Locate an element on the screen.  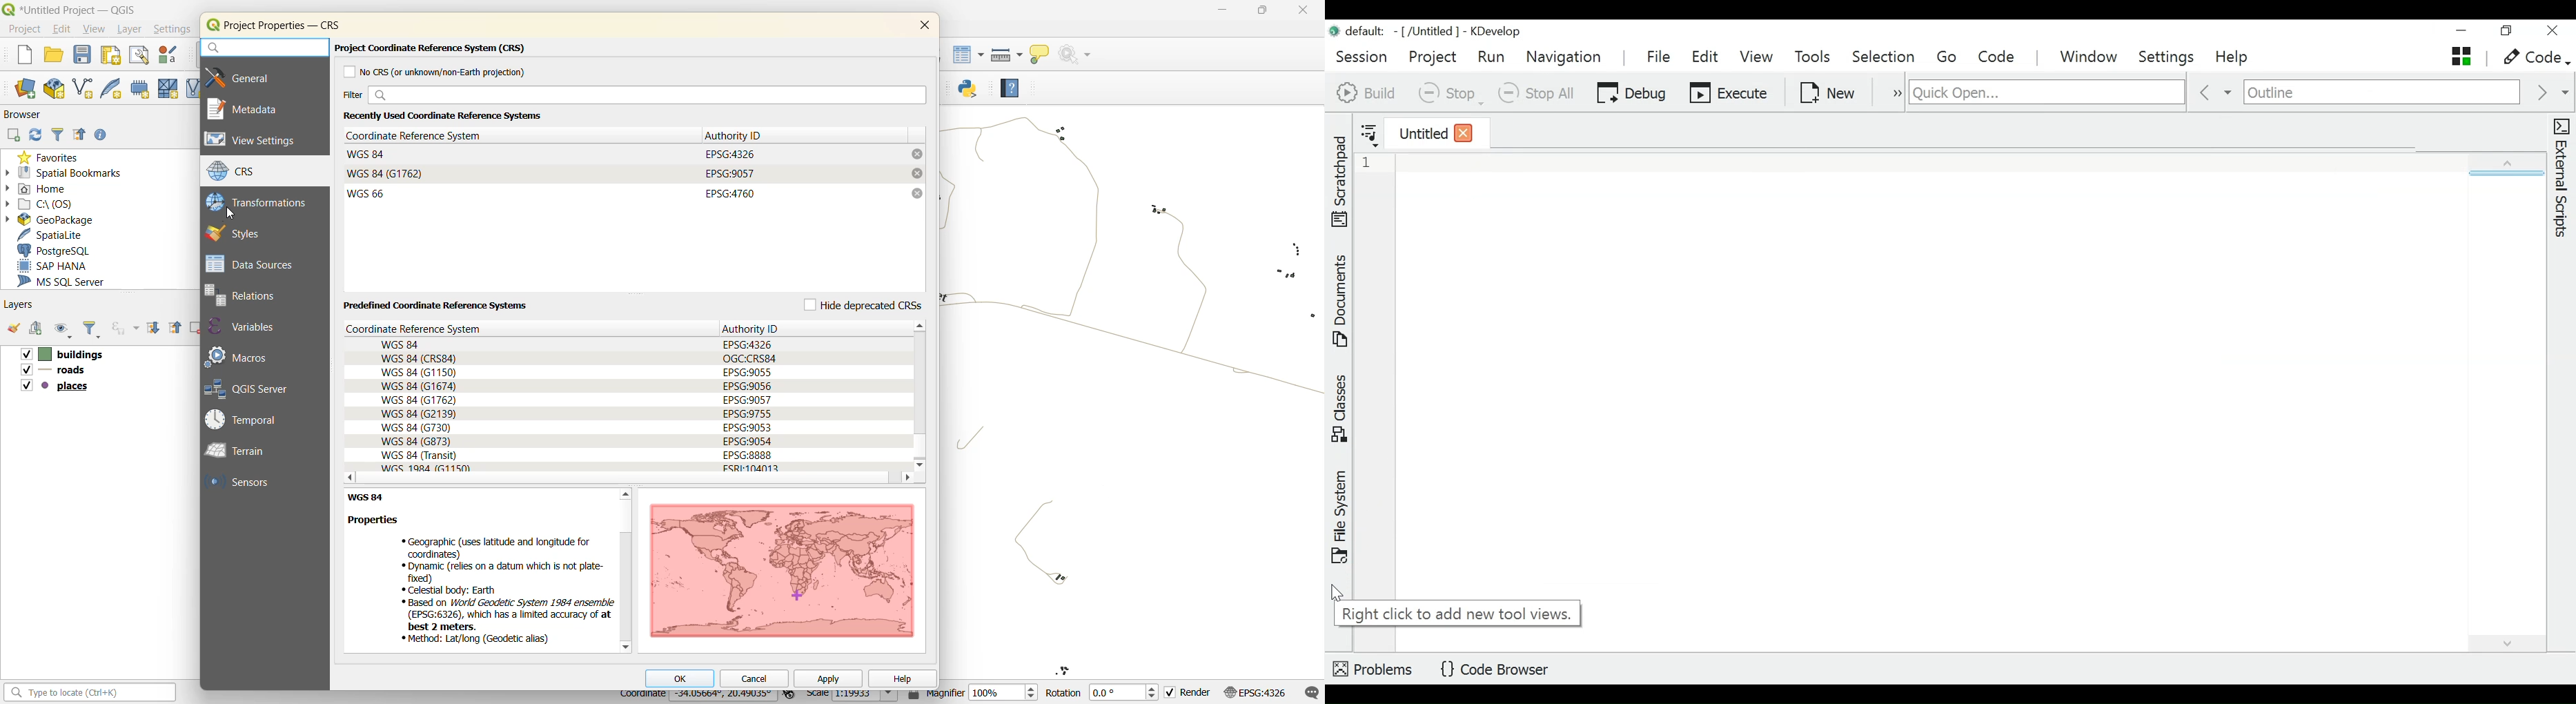
no crs (or unknown/non-earth projection) is located at coordinates (441, 72).